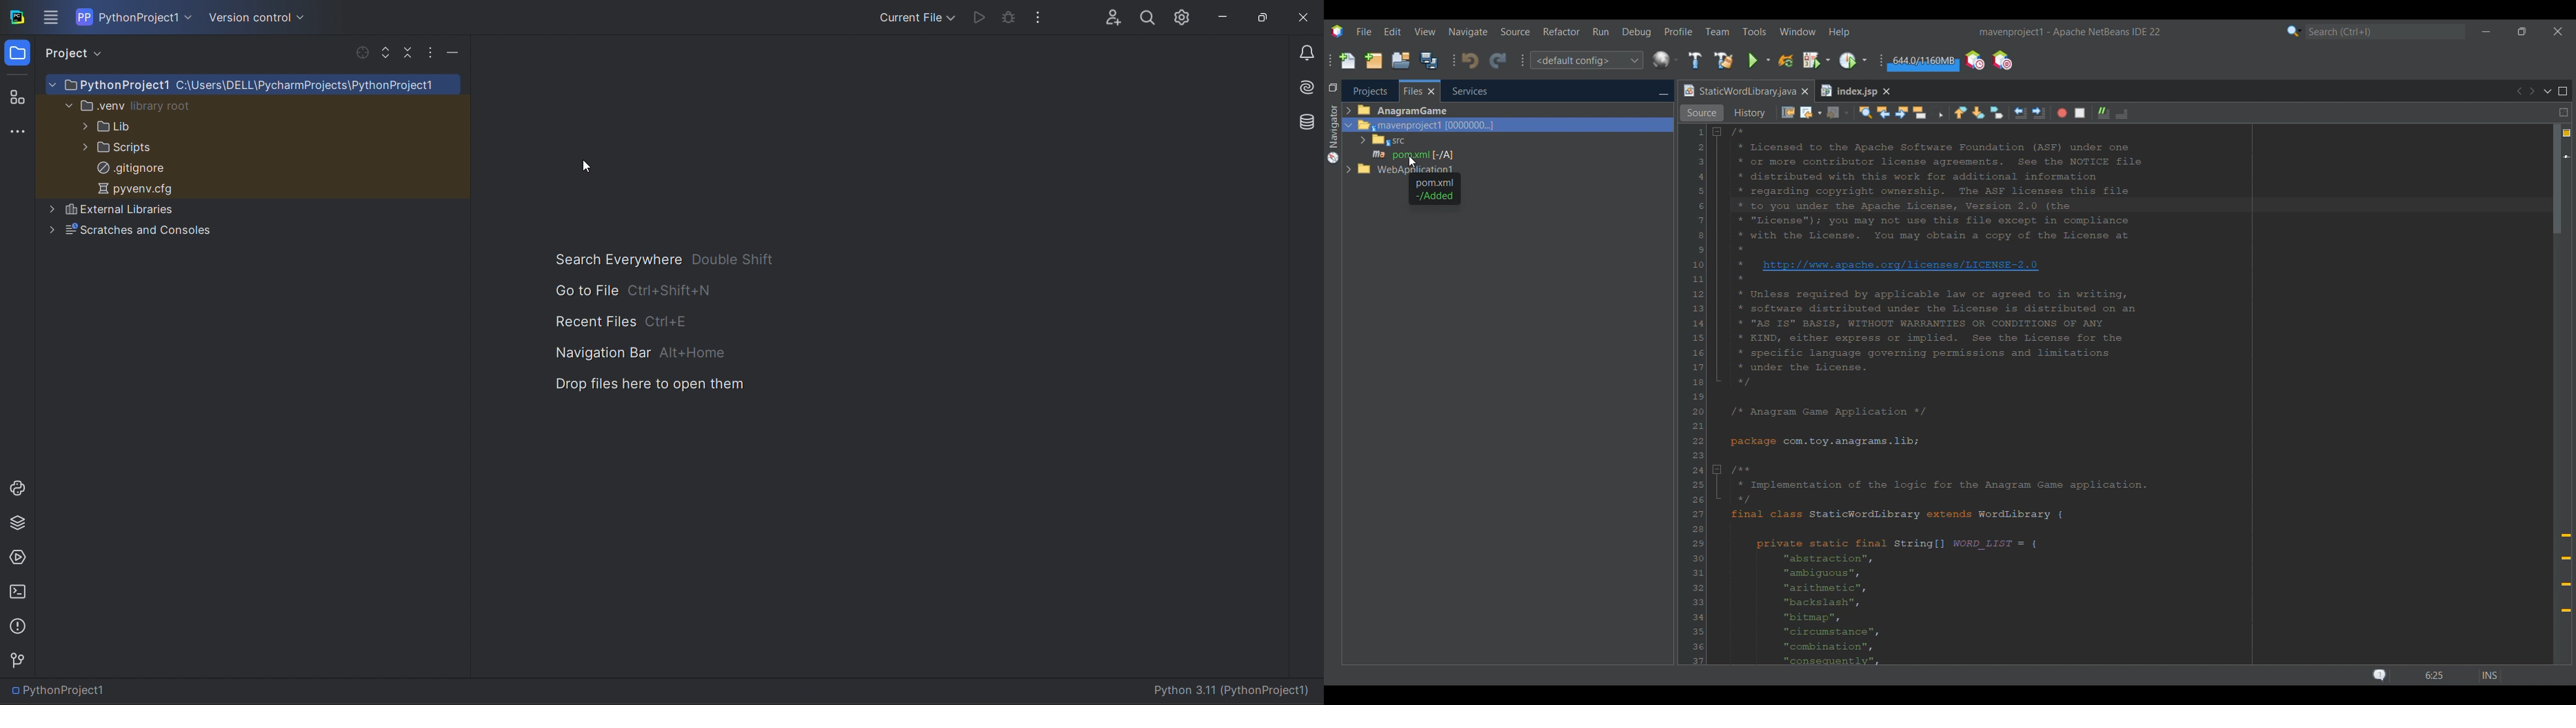 The image size is (2576, 728). I want to click on more actions, so click(431, 52).